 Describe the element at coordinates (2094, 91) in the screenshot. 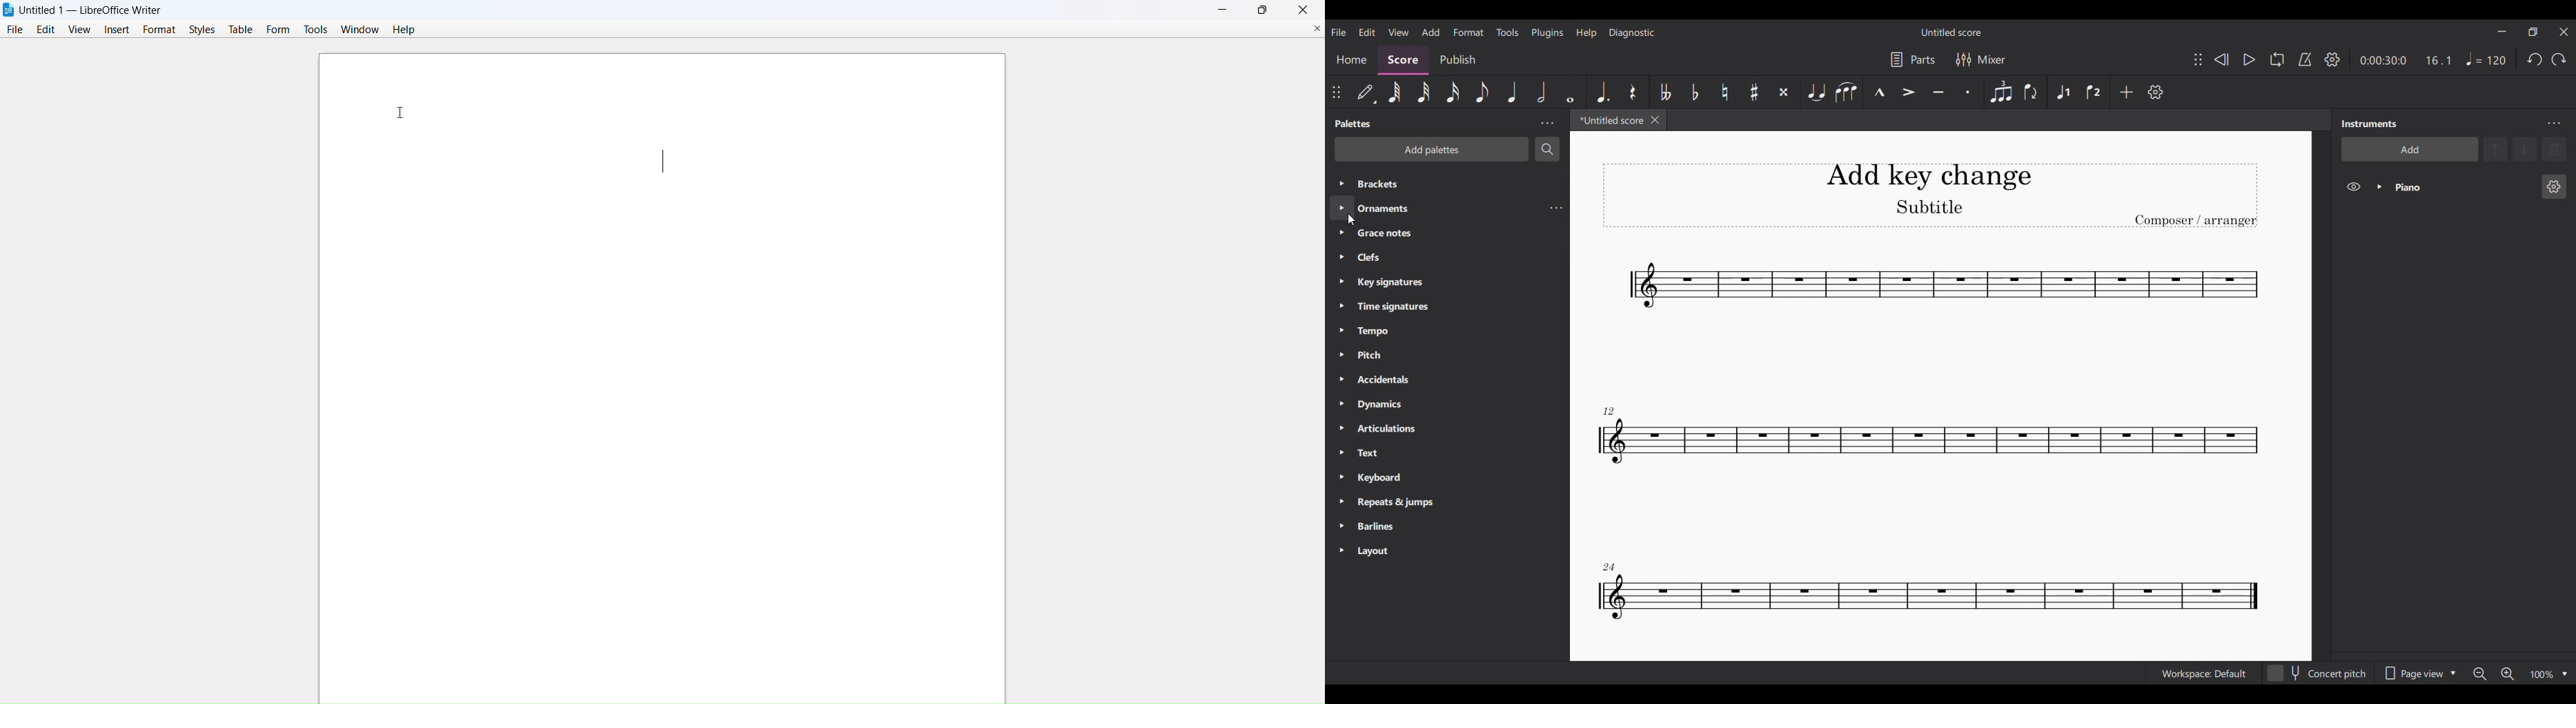

I see `Voice 2` at that location.